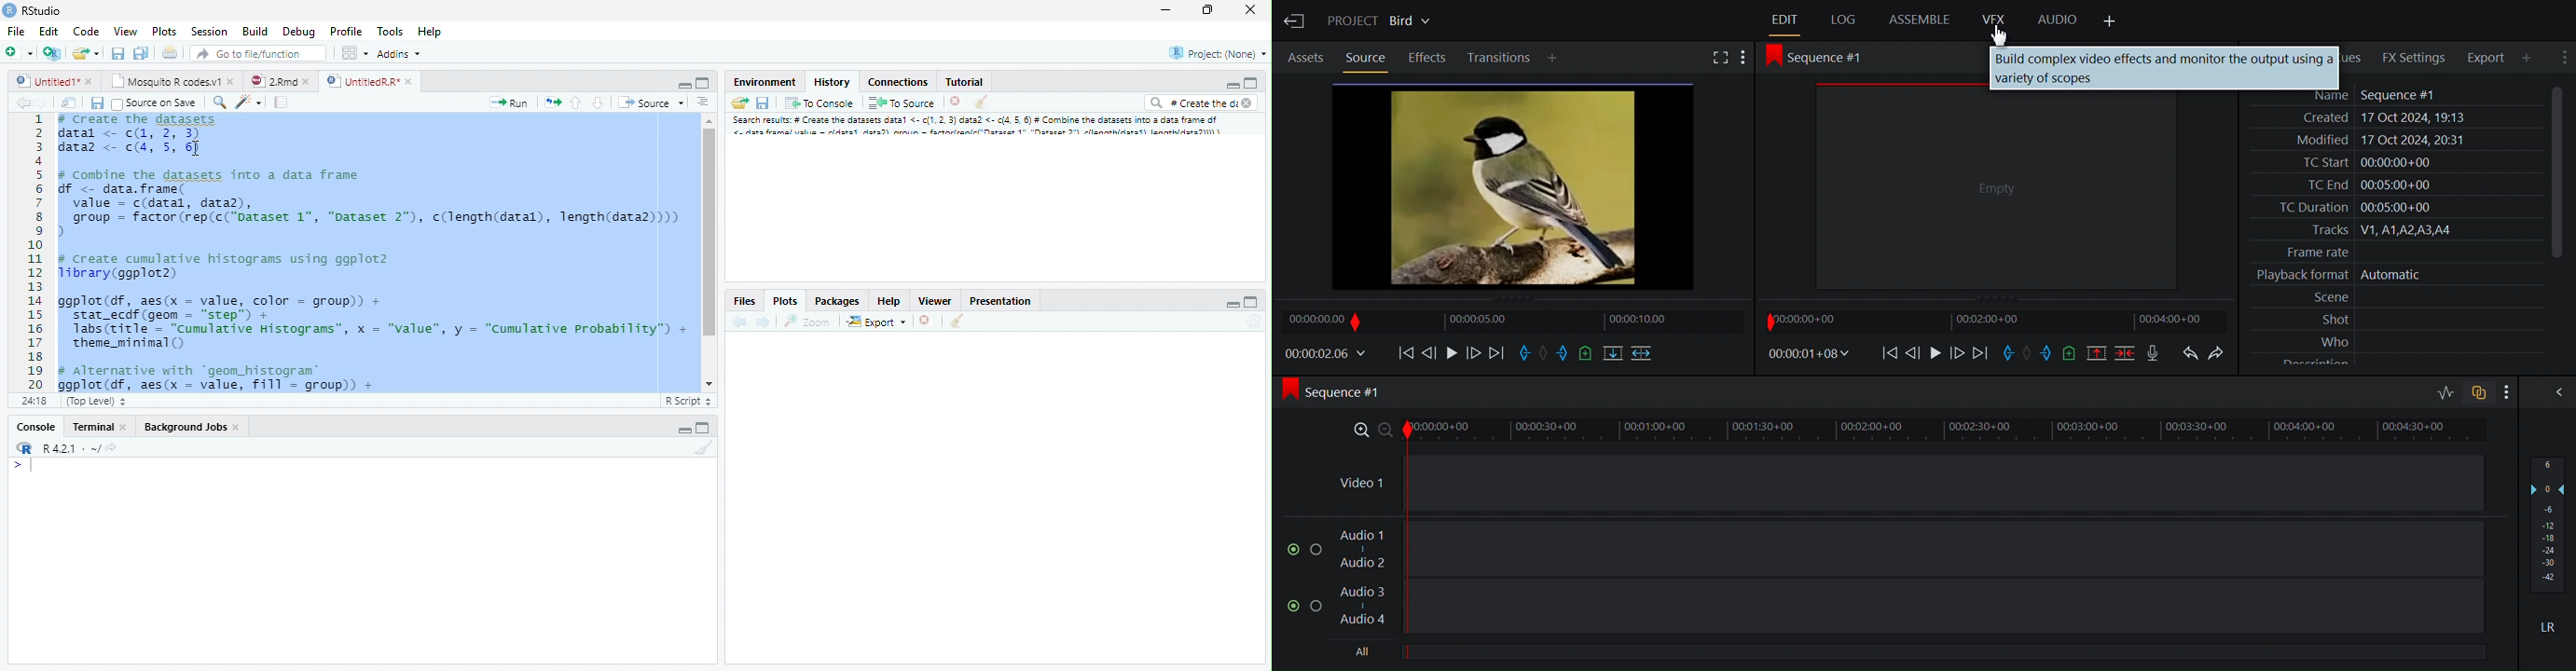 The width and height of the screenshot is (2576, 672). I want to click on File, so click(16, 33).